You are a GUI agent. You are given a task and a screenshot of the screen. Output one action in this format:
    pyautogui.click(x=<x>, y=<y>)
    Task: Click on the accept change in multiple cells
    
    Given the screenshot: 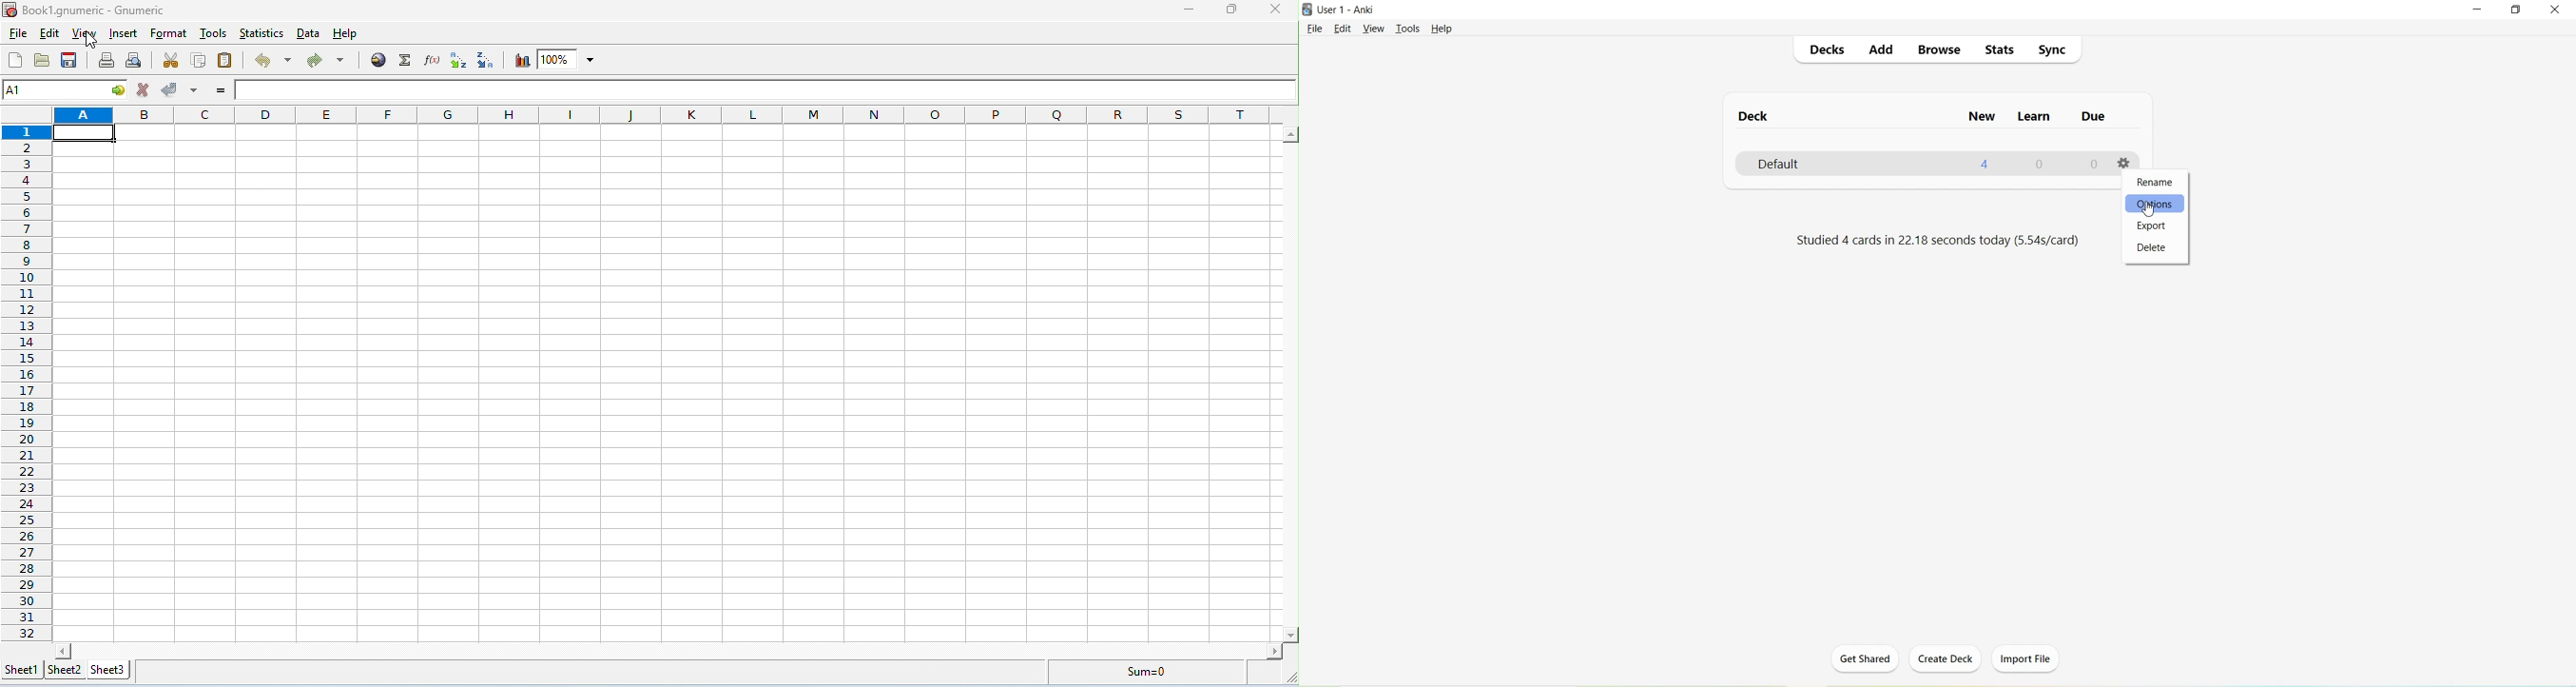 What is the action you would take?
    pyautogui.click(x=196, y=89)
    